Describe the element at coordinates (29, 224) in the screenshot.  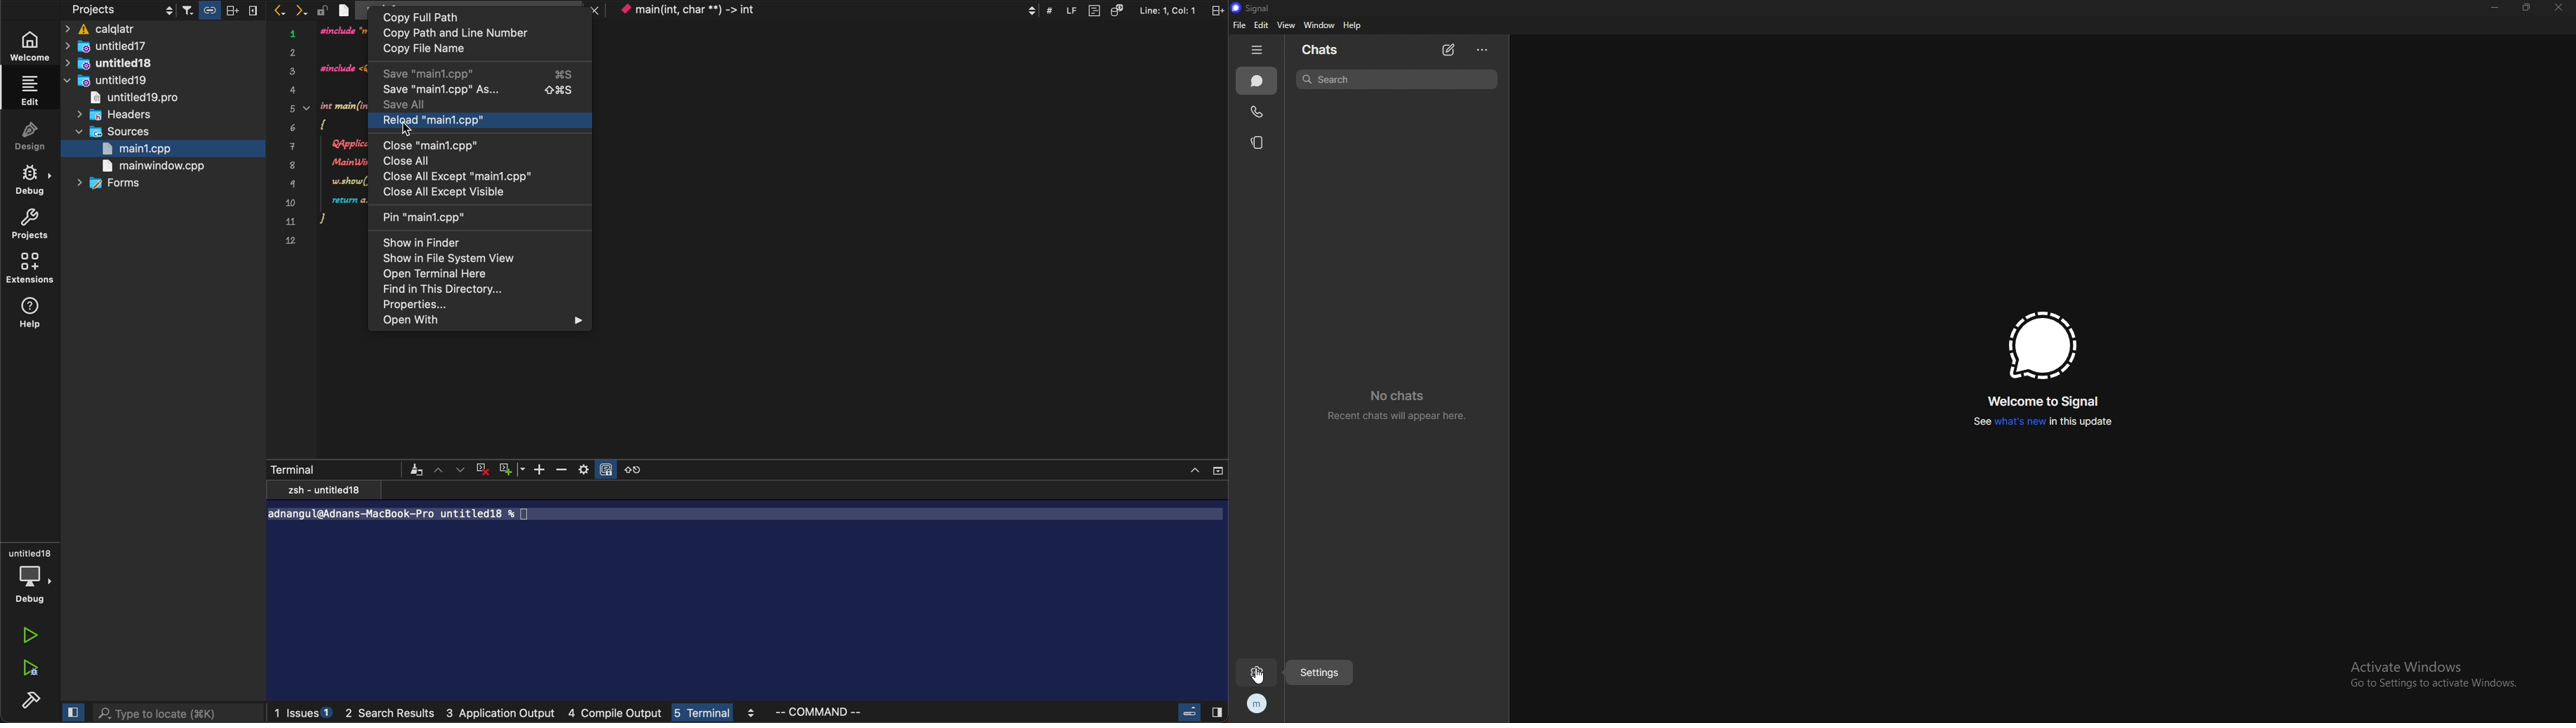
I see `projects` at that location.